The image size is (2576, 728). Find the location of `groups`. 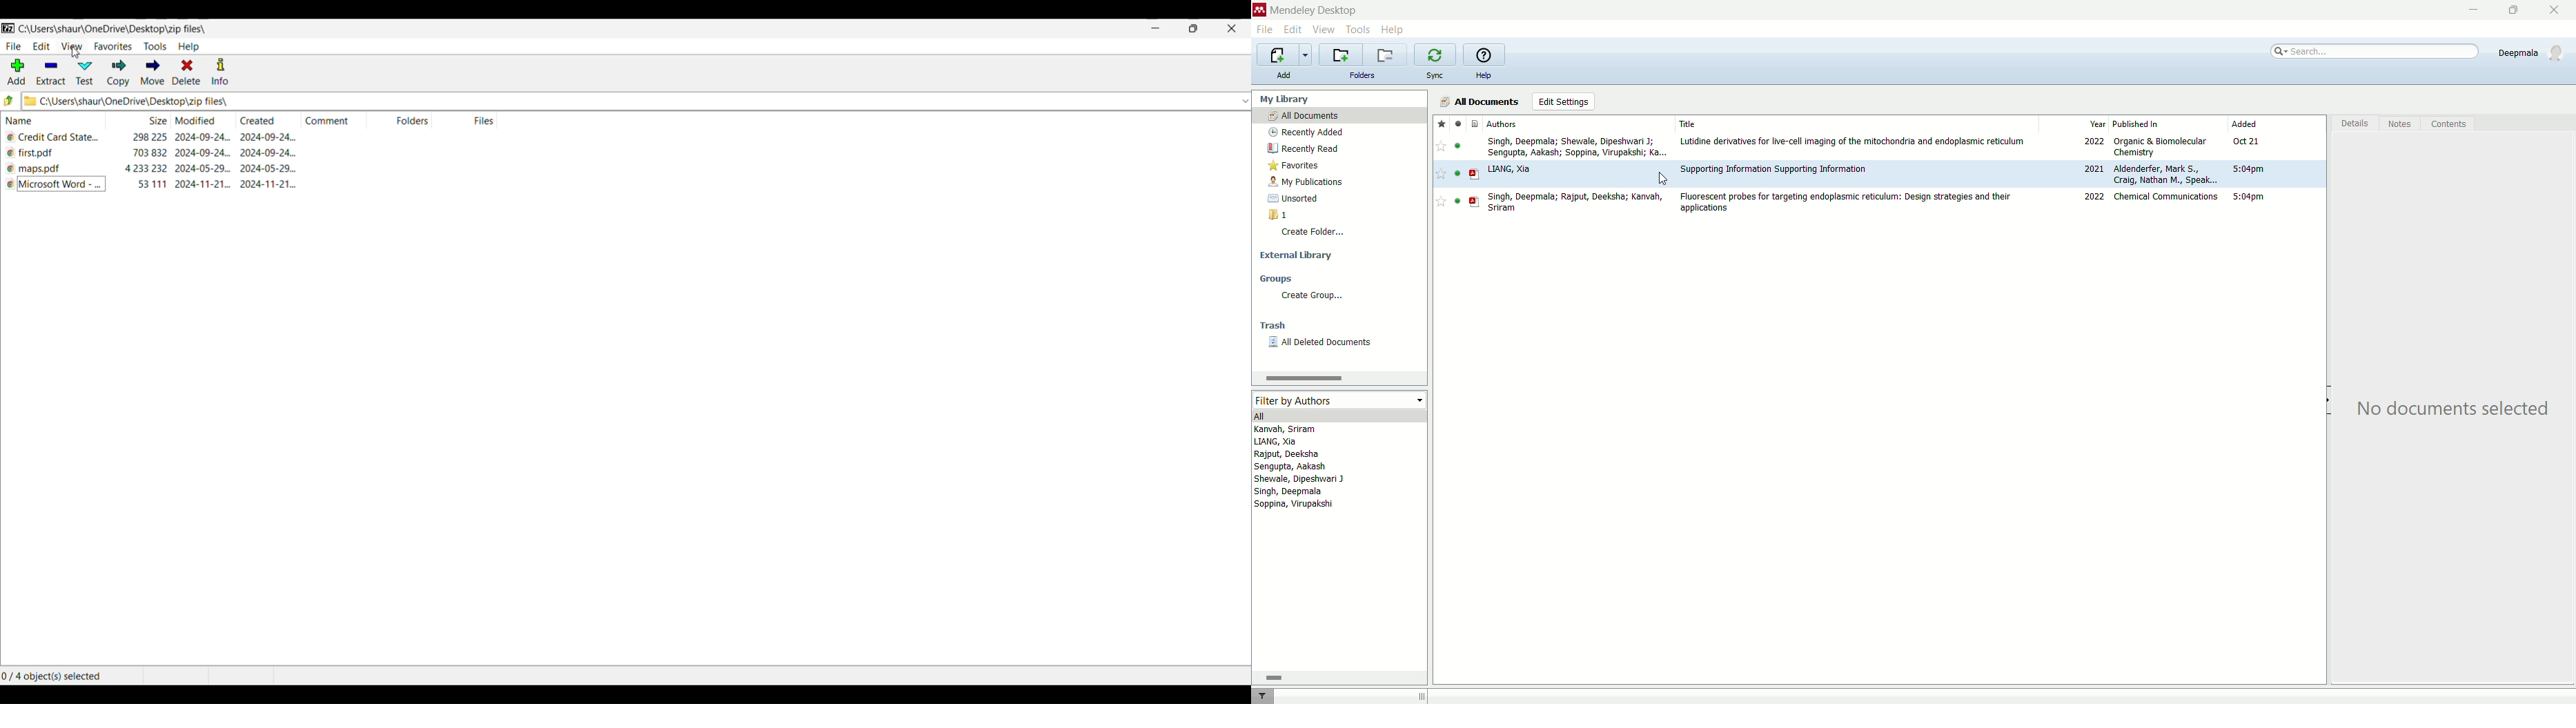

groups is located at coordinates (1279, 278).